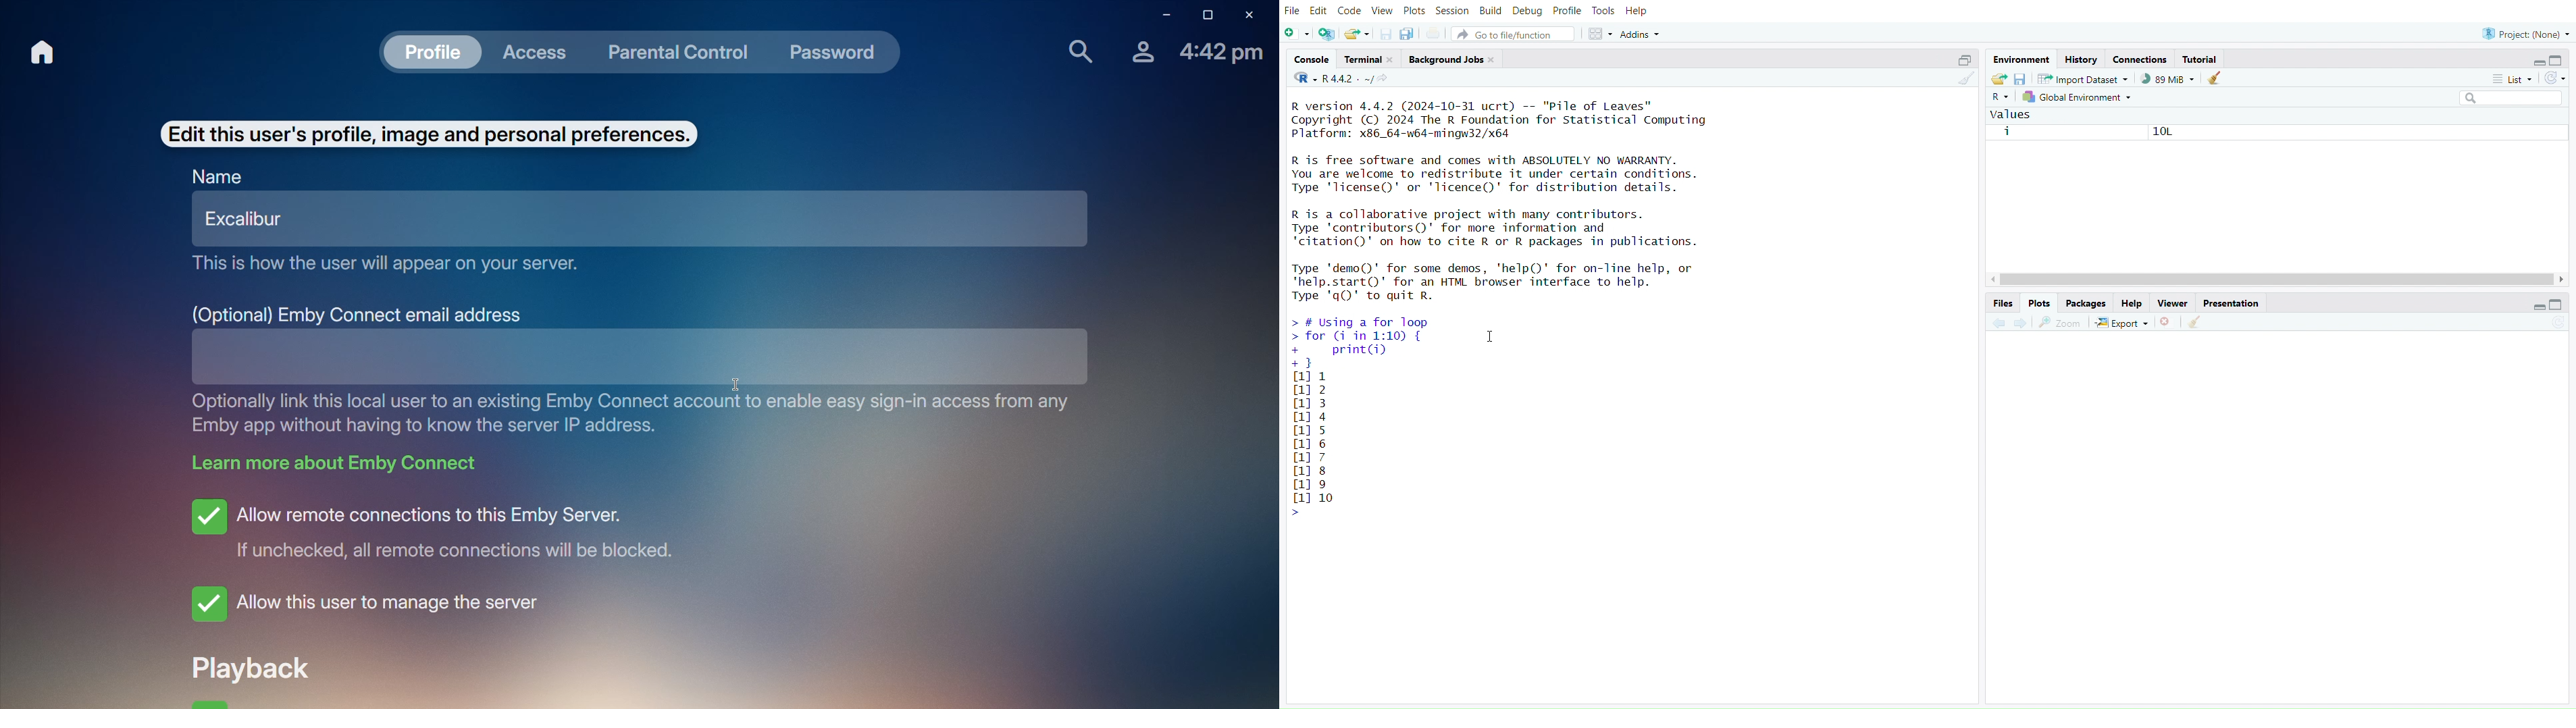 The image size is (2576, 728). I want to click on zoom, so click(2059, 323).